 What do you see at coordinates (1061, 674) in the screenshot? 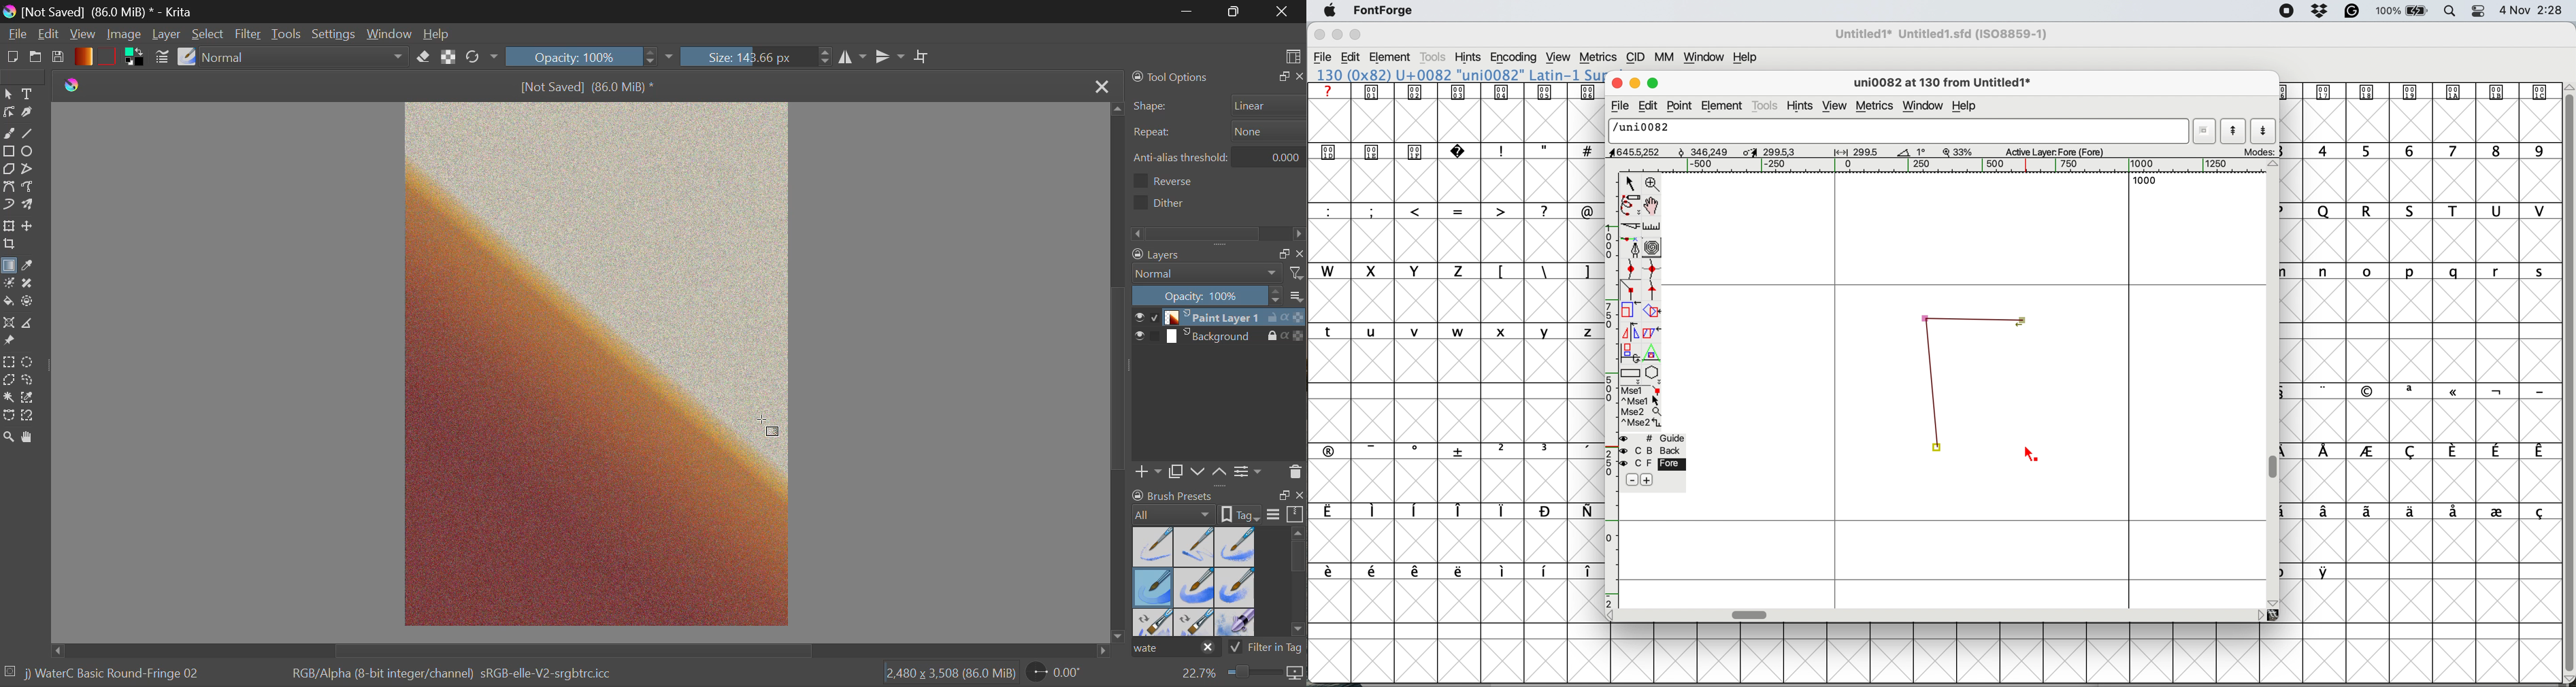
I see `Page Rotation` at bounding box center [1061, 674].